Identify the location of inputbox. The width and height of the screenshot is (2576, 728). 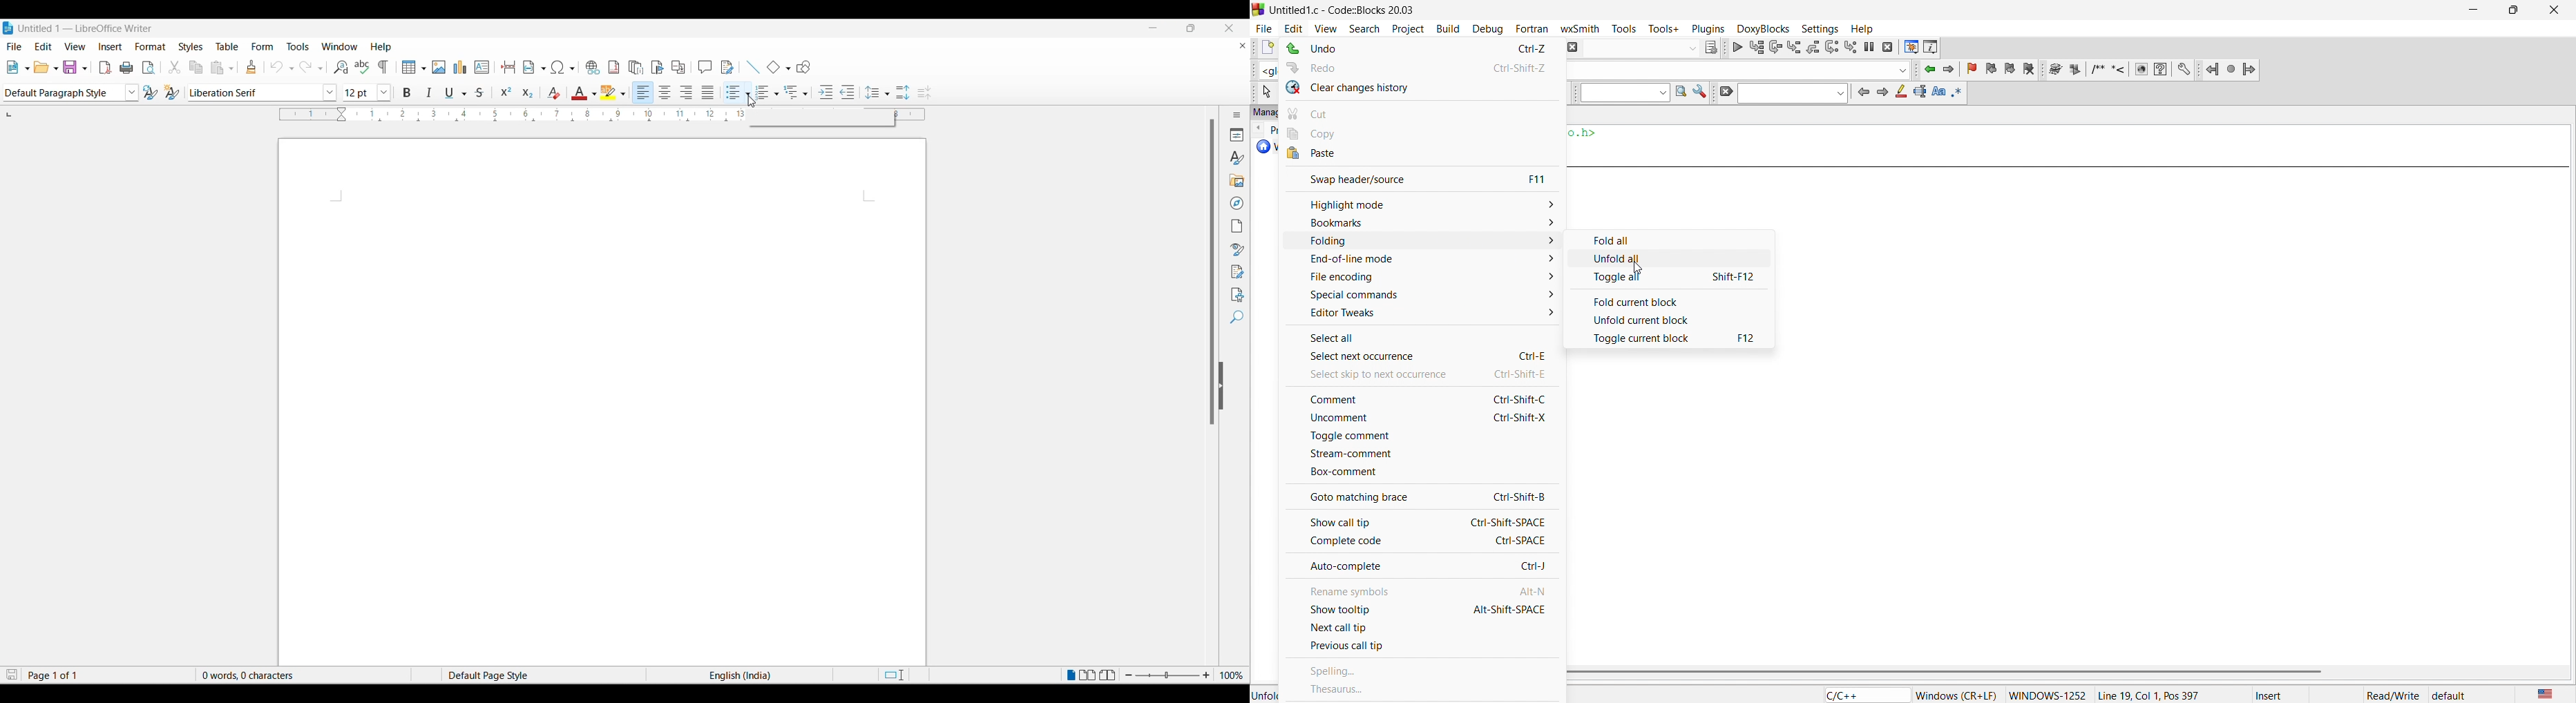
(1792, 93).